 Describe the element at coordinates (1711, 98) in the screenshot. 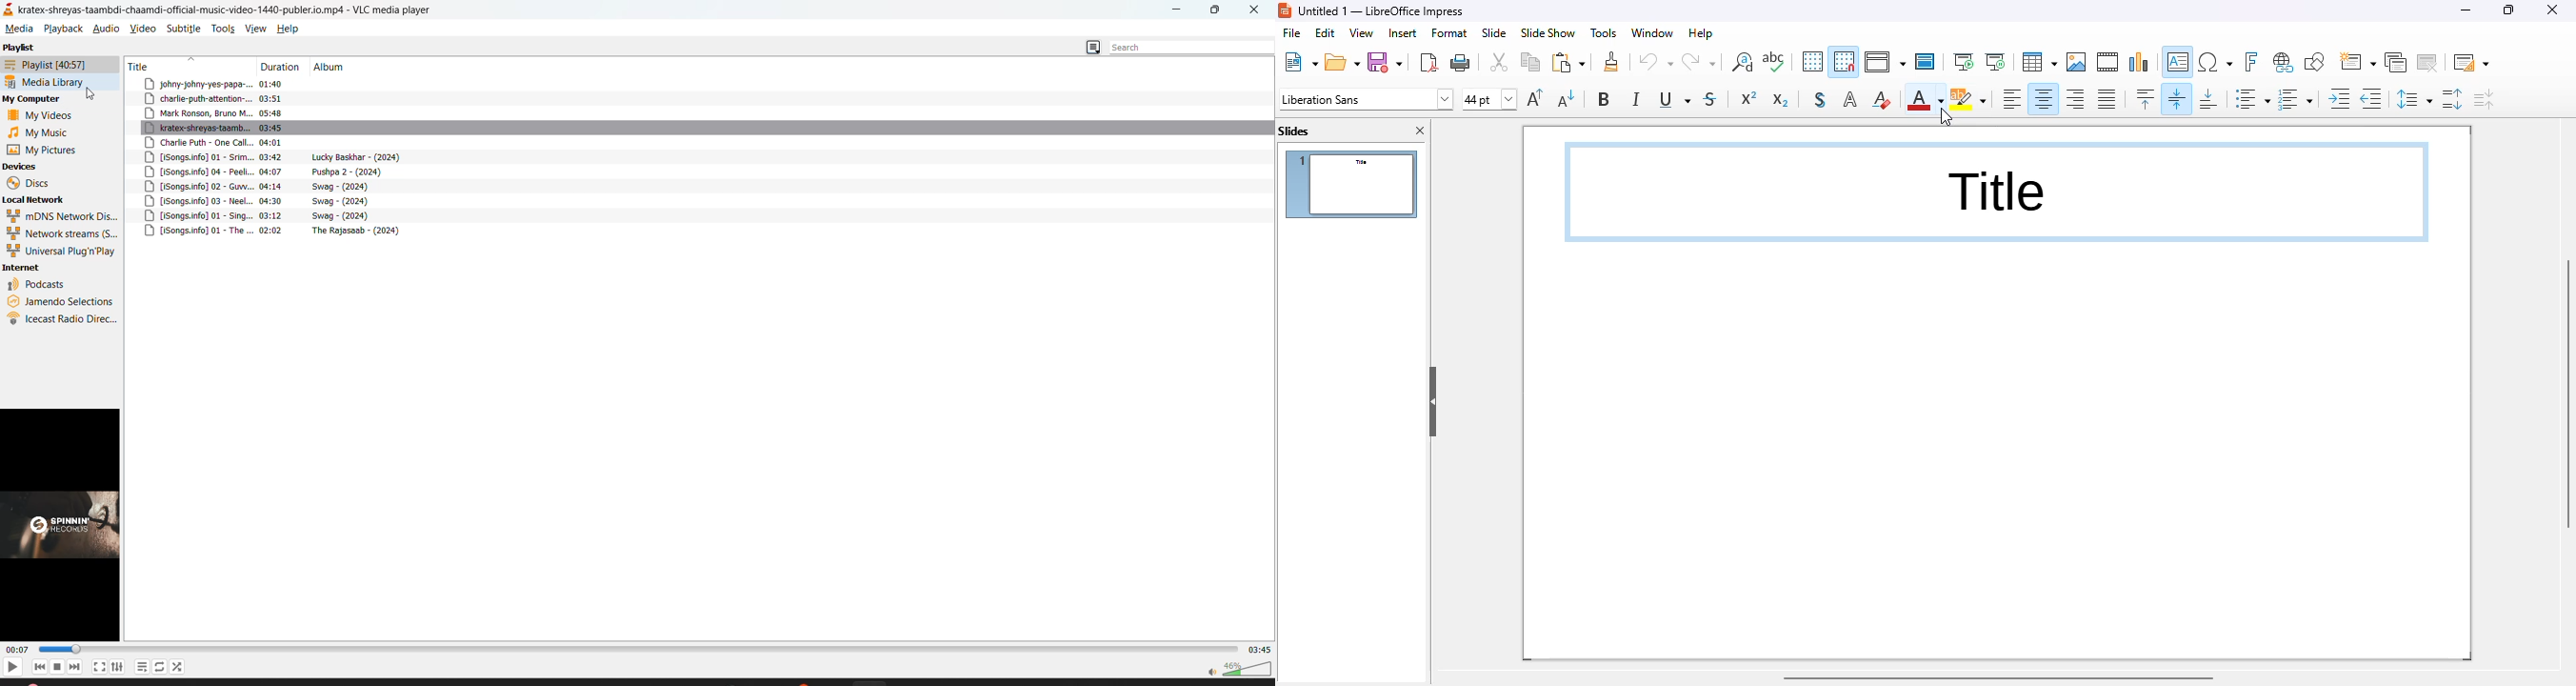

I see `strikethrough` at that location.